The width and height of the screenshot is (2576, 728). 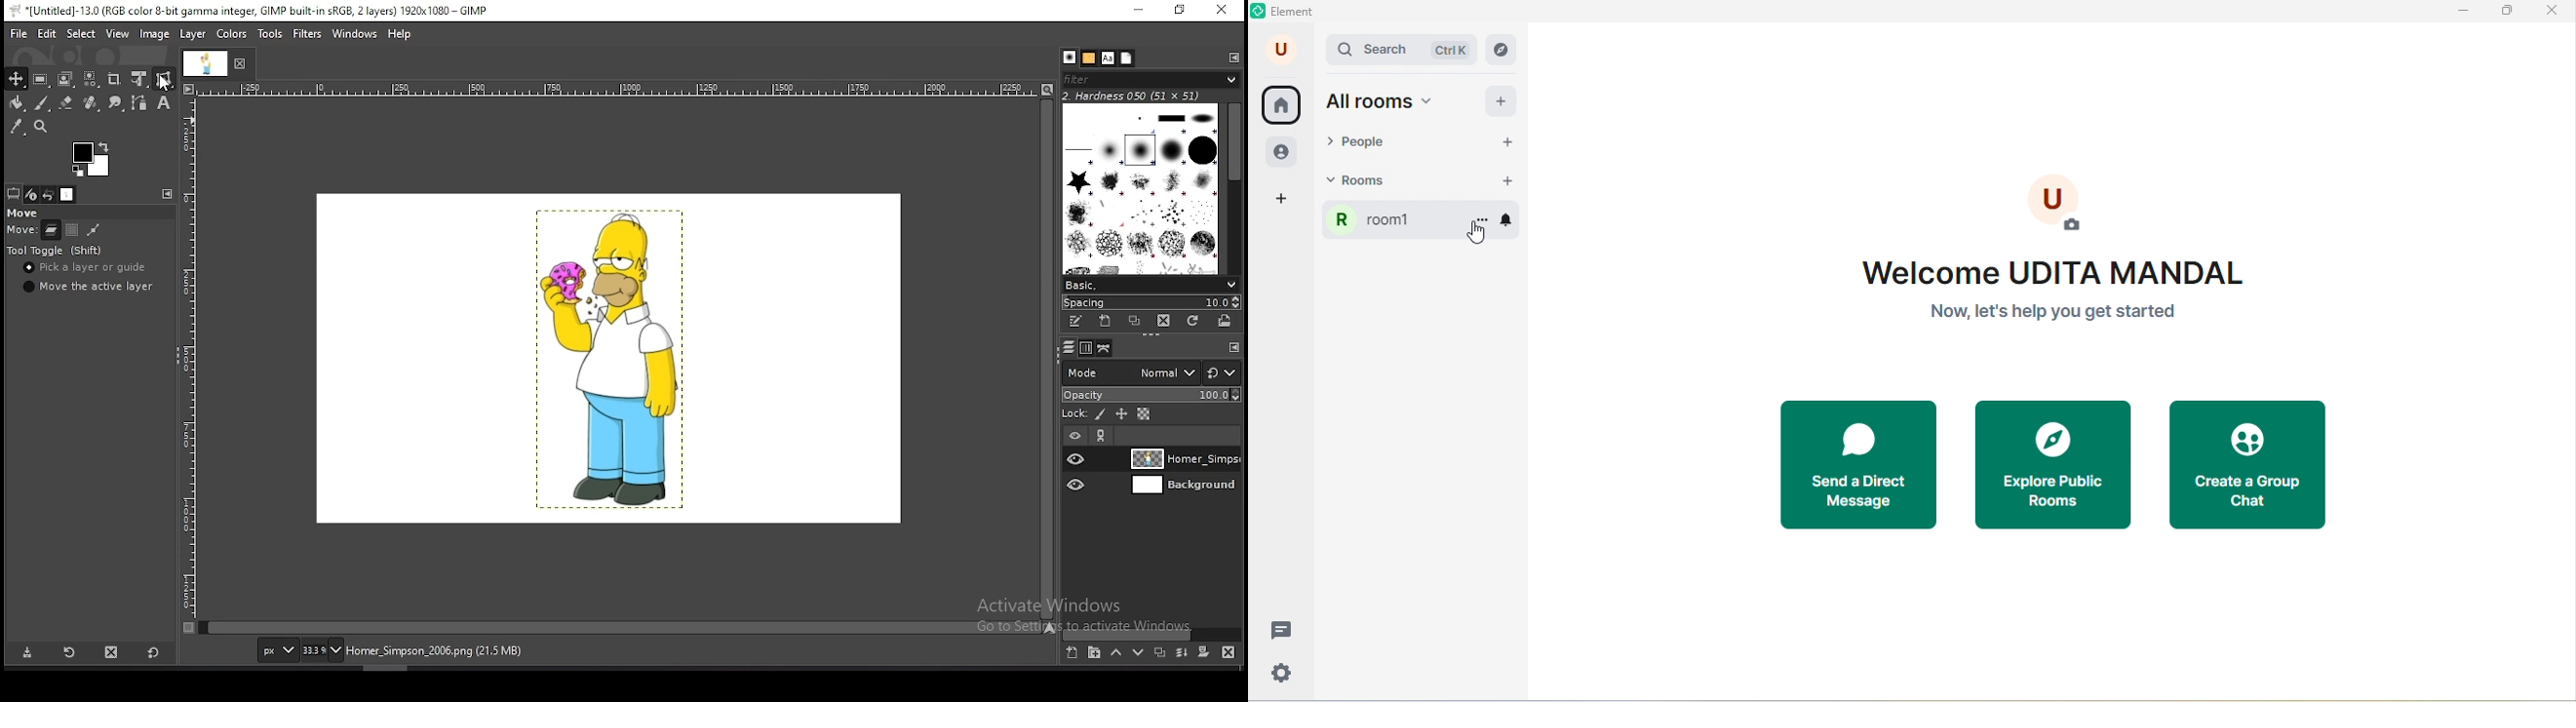 I want to click on windows, so click(x=355, y=32).